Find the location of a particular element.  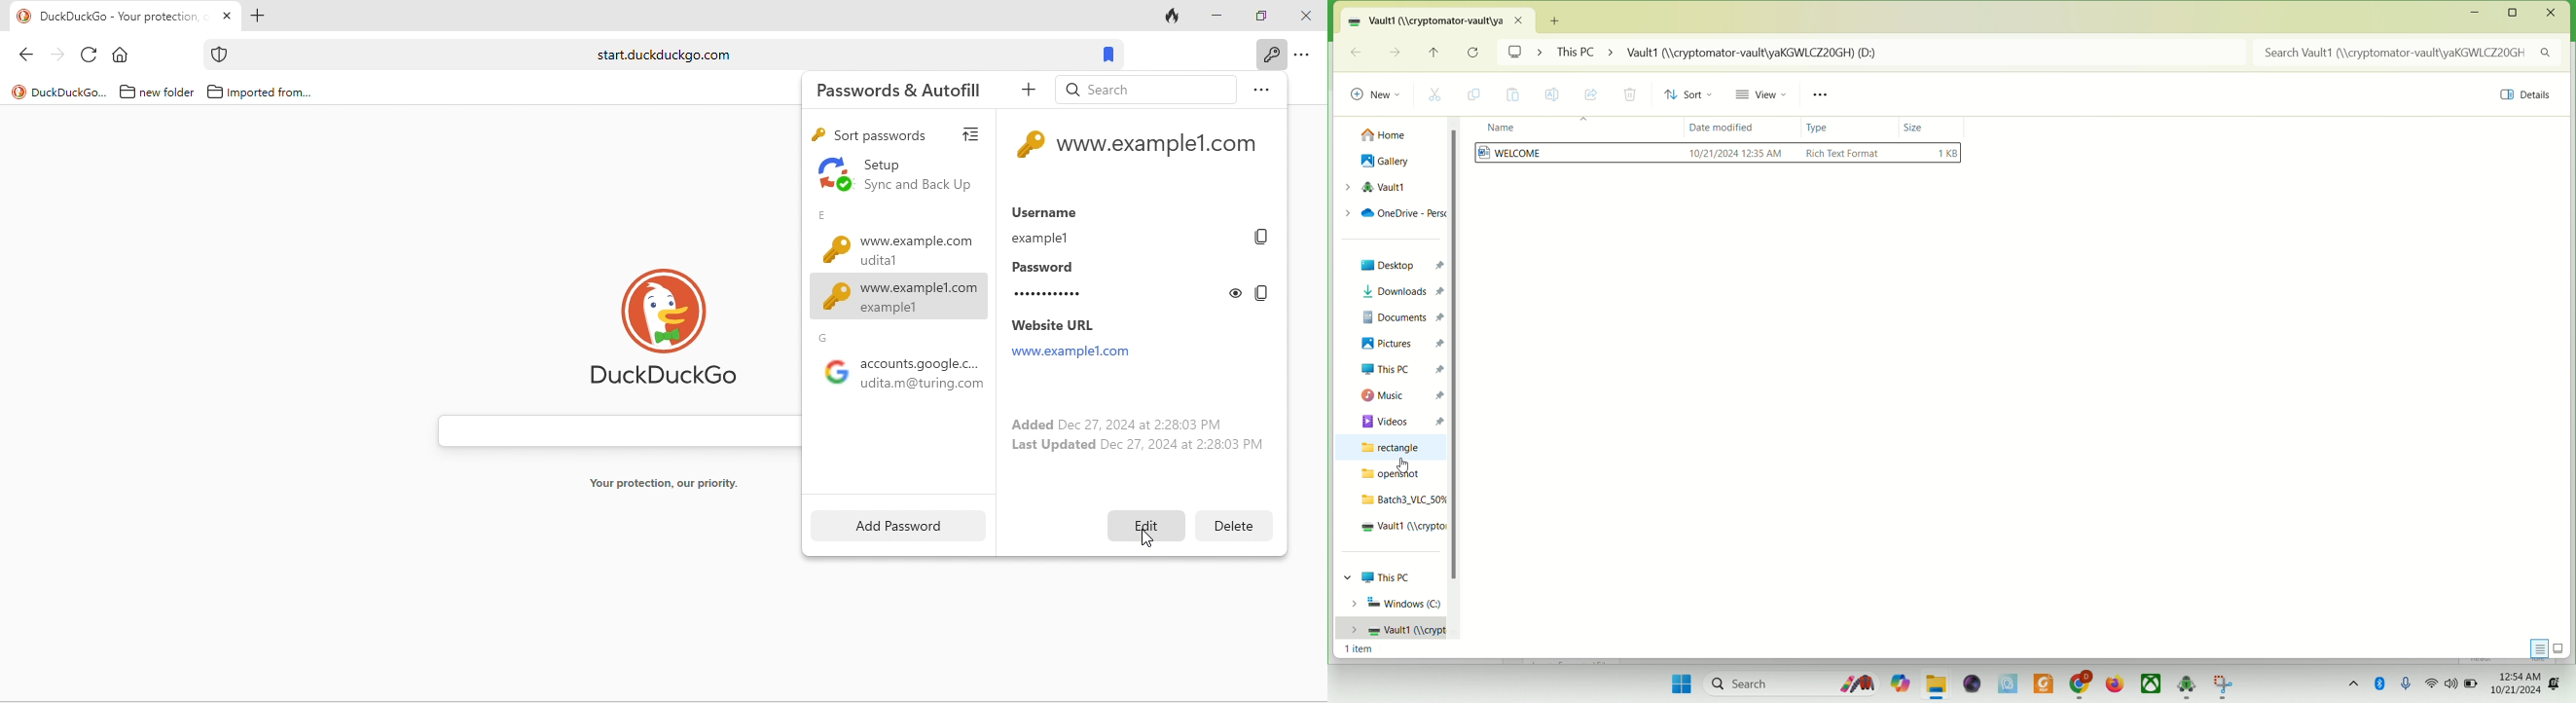

key icon to show passwords and auto fills when clicked is located at coordinates (1271, 54).